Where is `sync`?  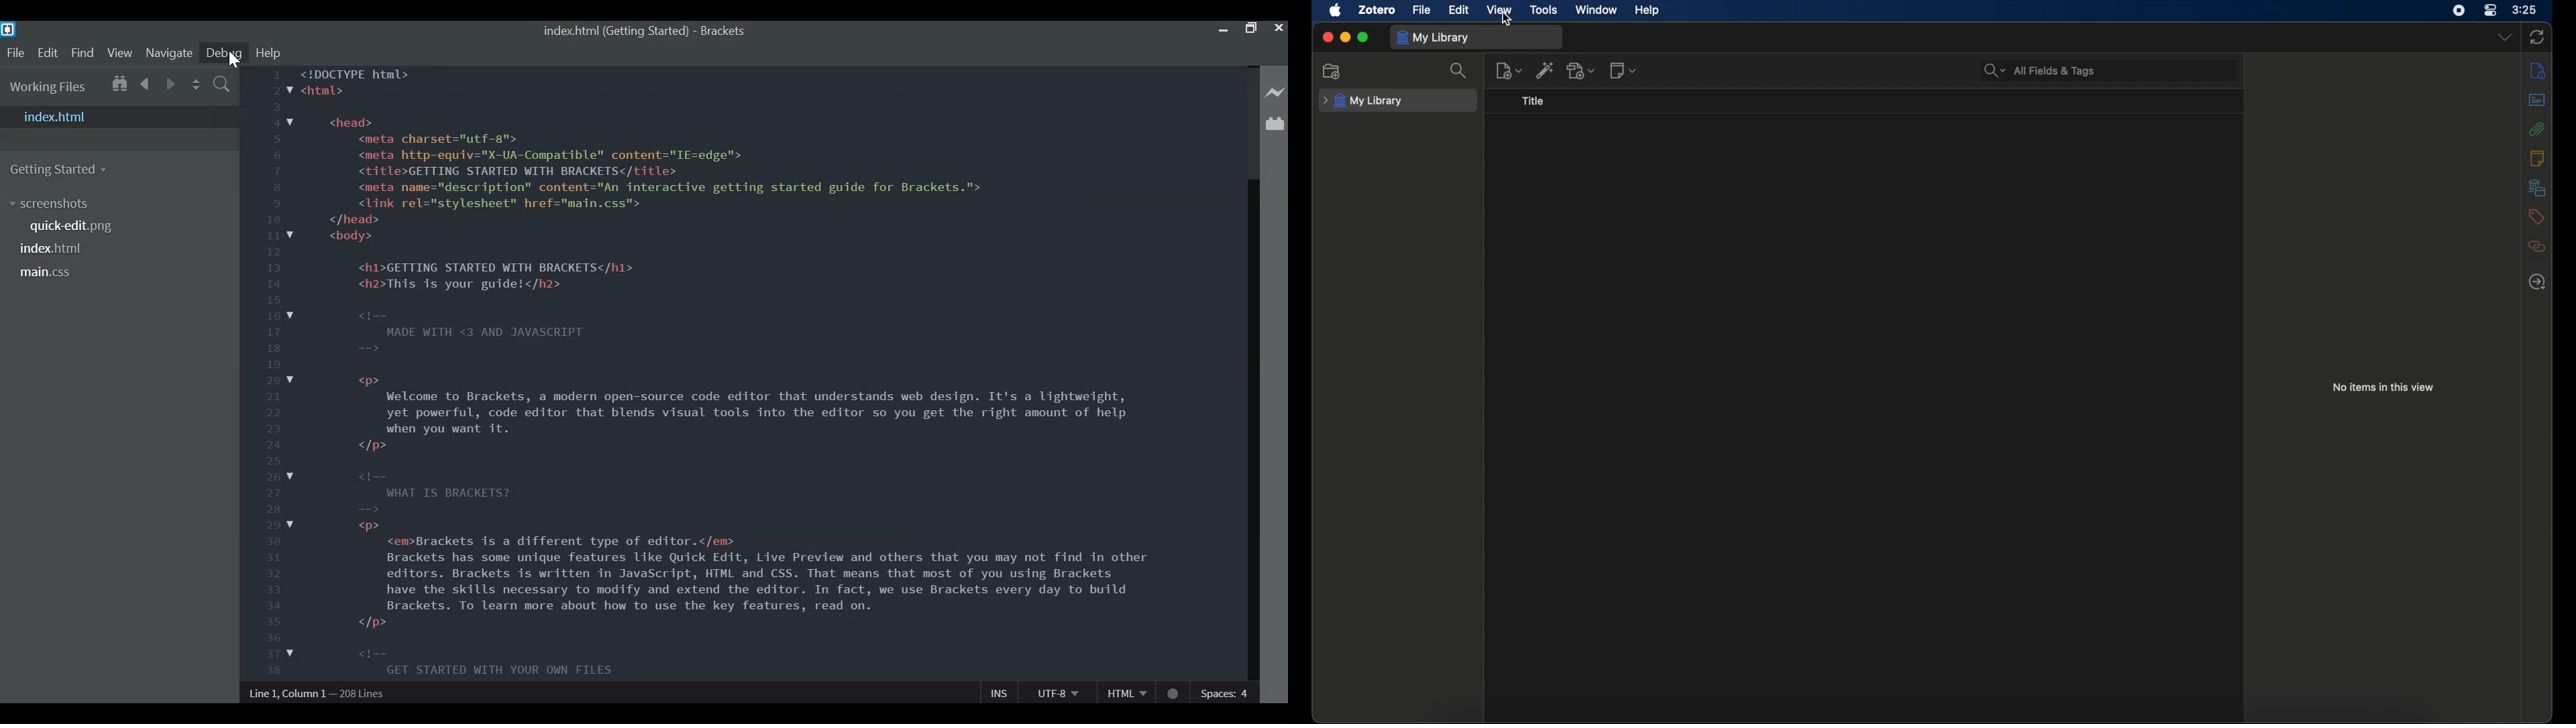 sync is located at coordinates (2536, 38).